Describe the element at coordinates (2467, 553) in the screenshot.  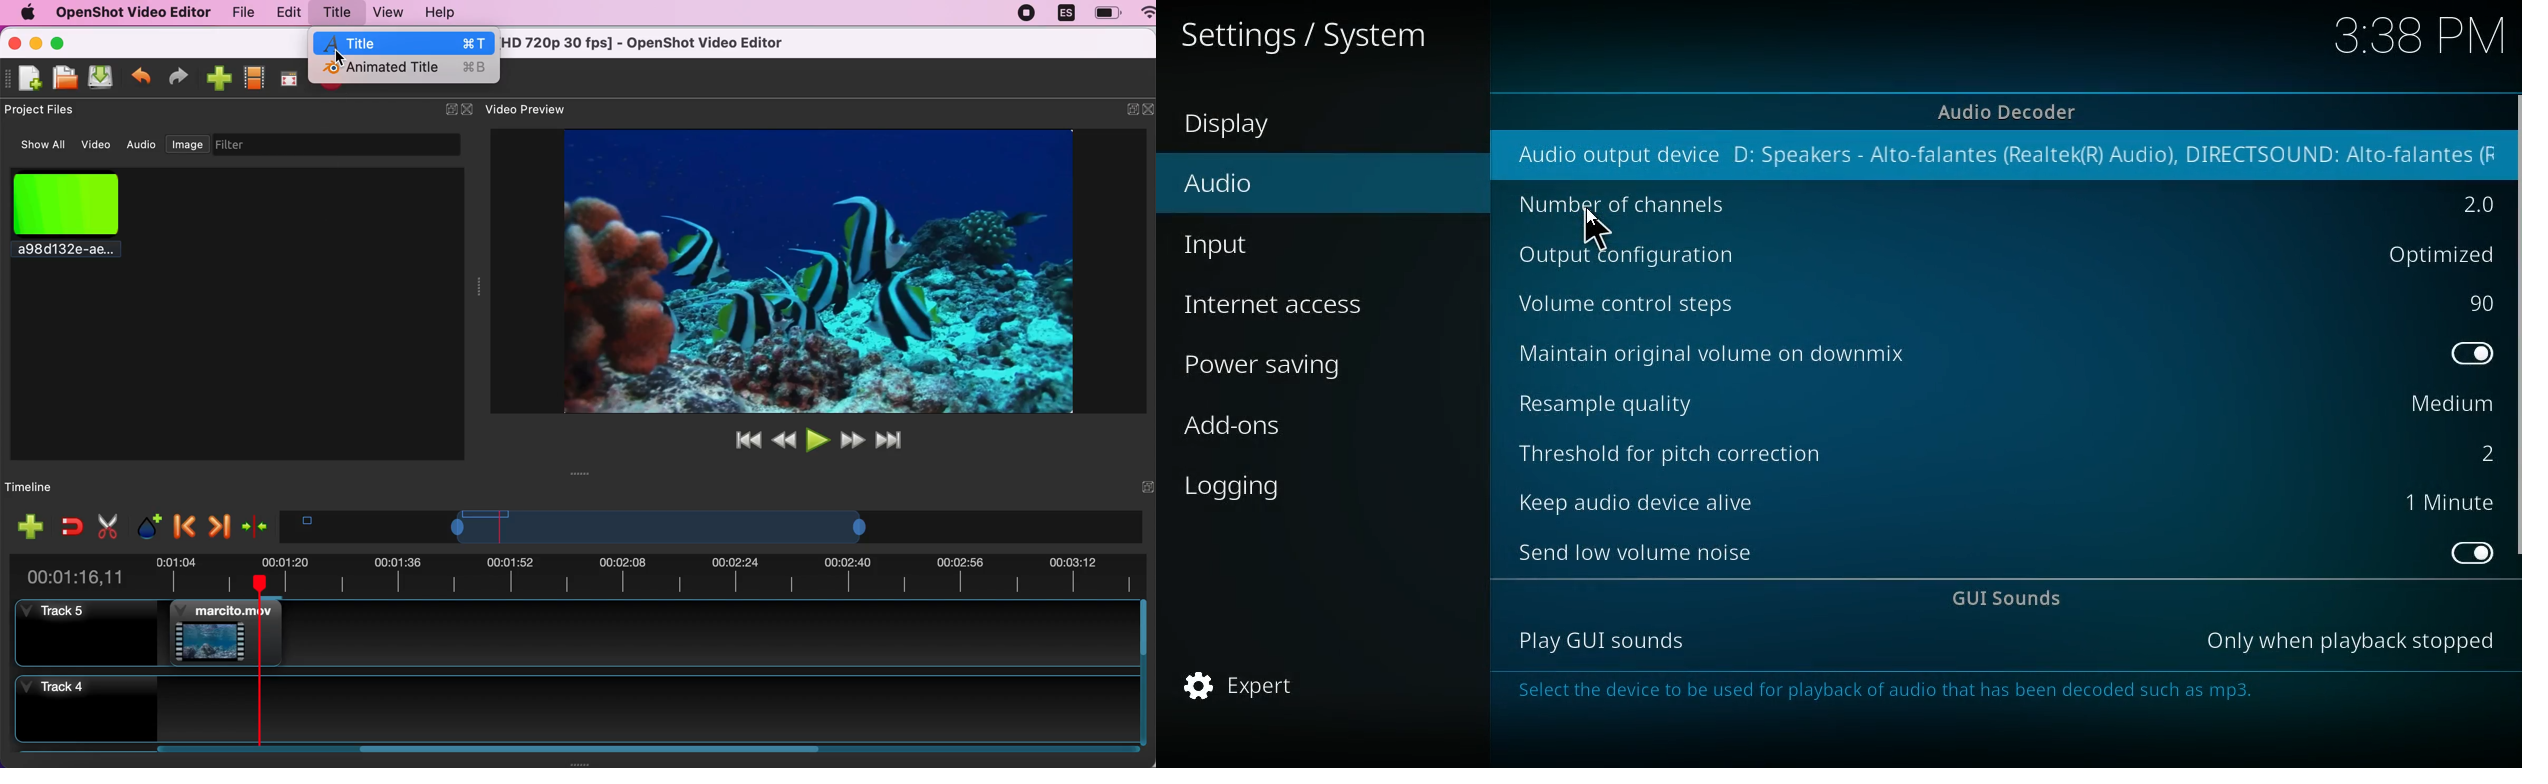
I see `option` at that location.